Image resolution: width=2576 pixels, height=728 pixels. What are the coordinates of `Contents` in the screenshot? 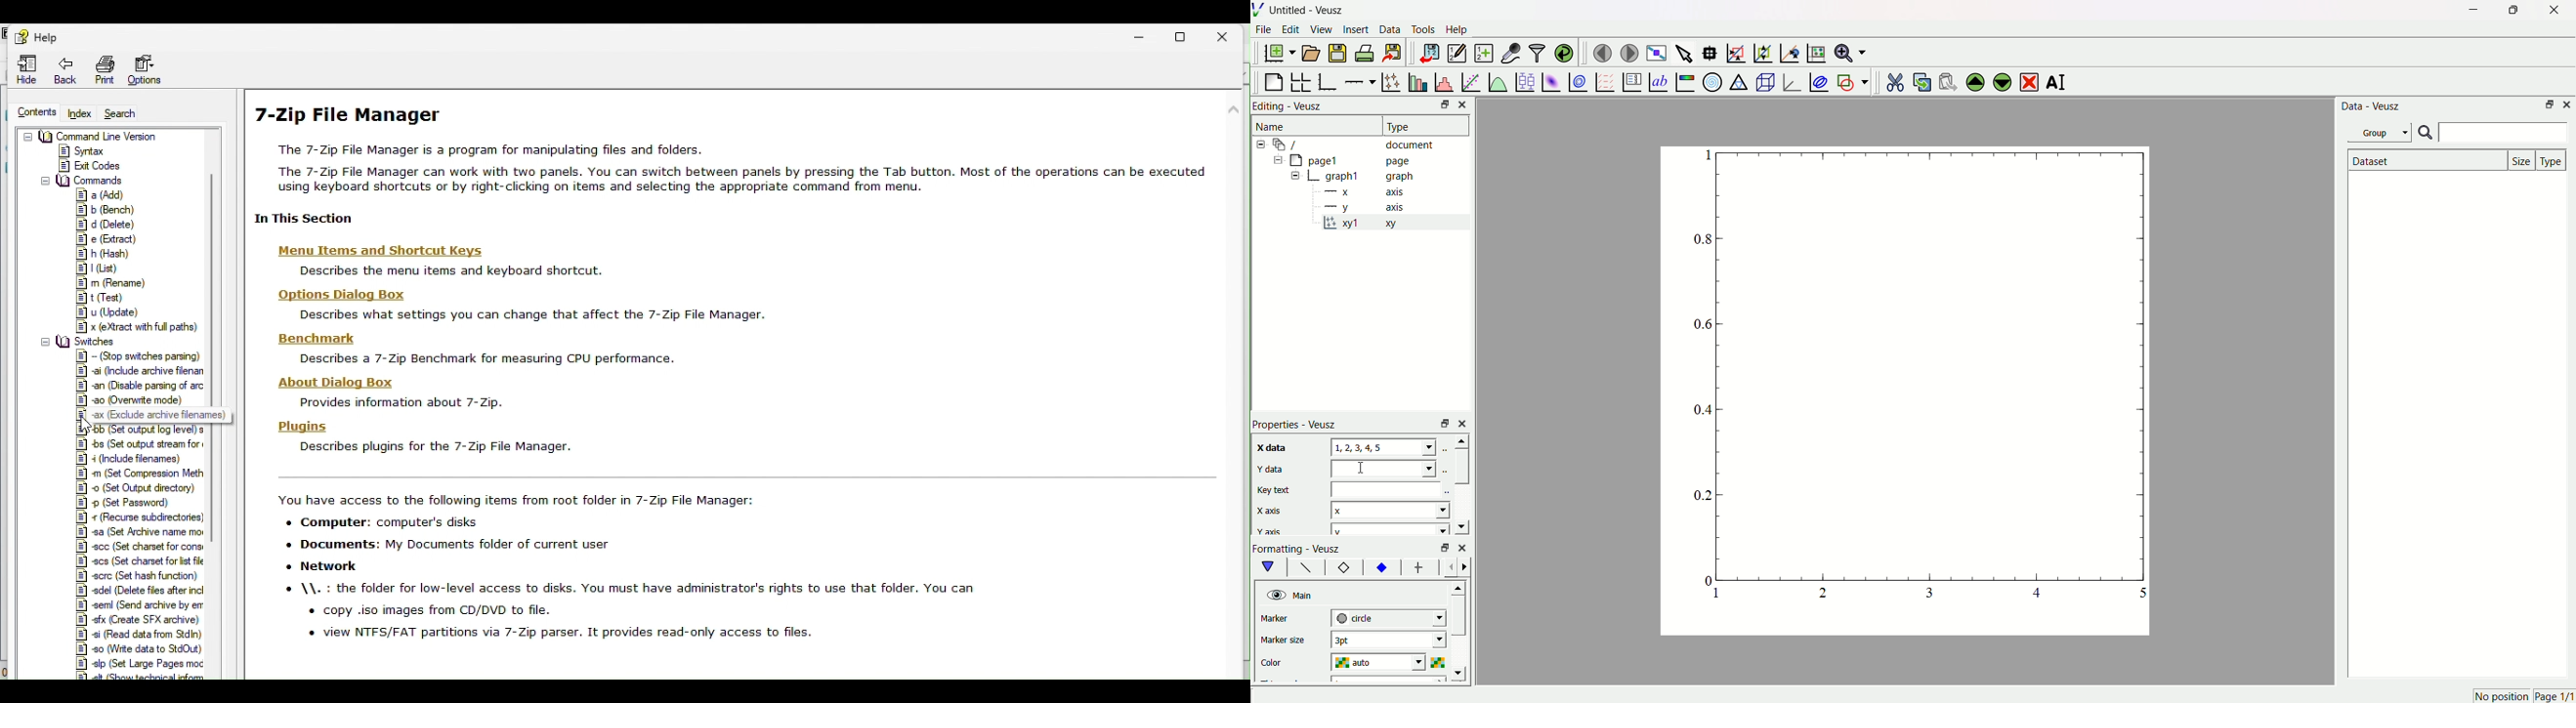 It's located at (29, 111).